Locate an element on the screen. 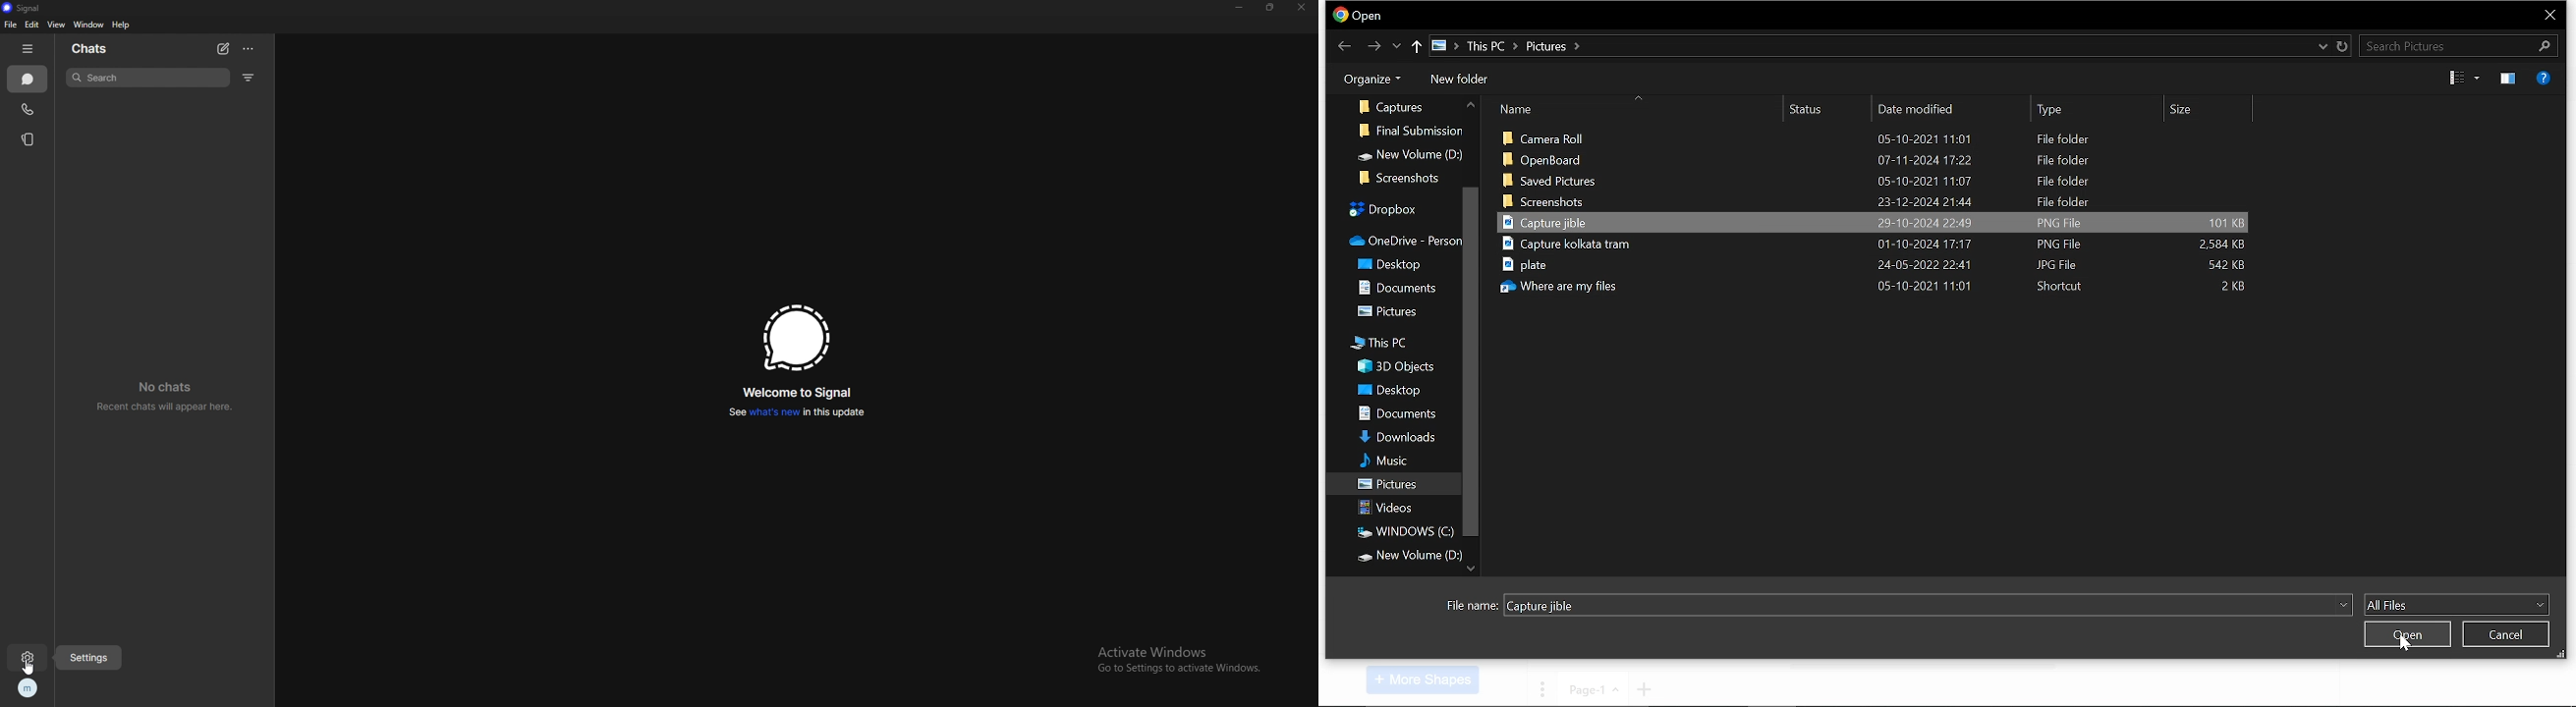  folders is located at coordinates (1380, 206).